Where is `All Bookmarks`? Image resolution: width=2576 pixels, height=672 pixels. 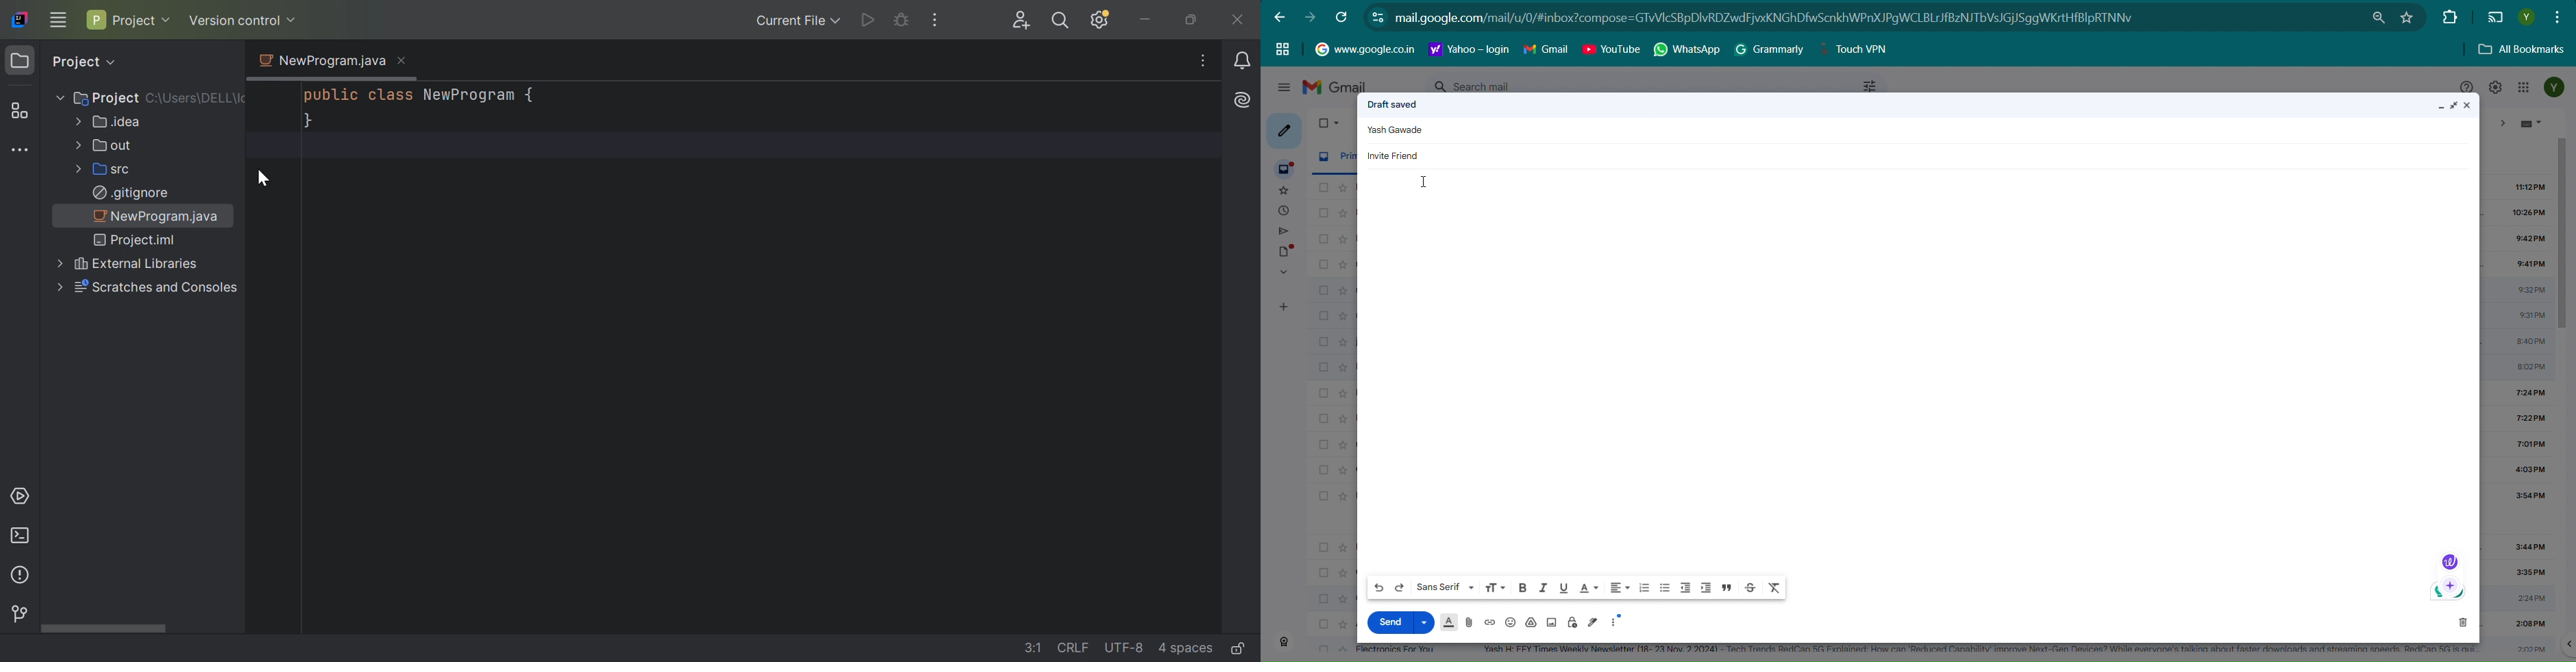
All Bookmarks is located at coordinates (2523, 50).